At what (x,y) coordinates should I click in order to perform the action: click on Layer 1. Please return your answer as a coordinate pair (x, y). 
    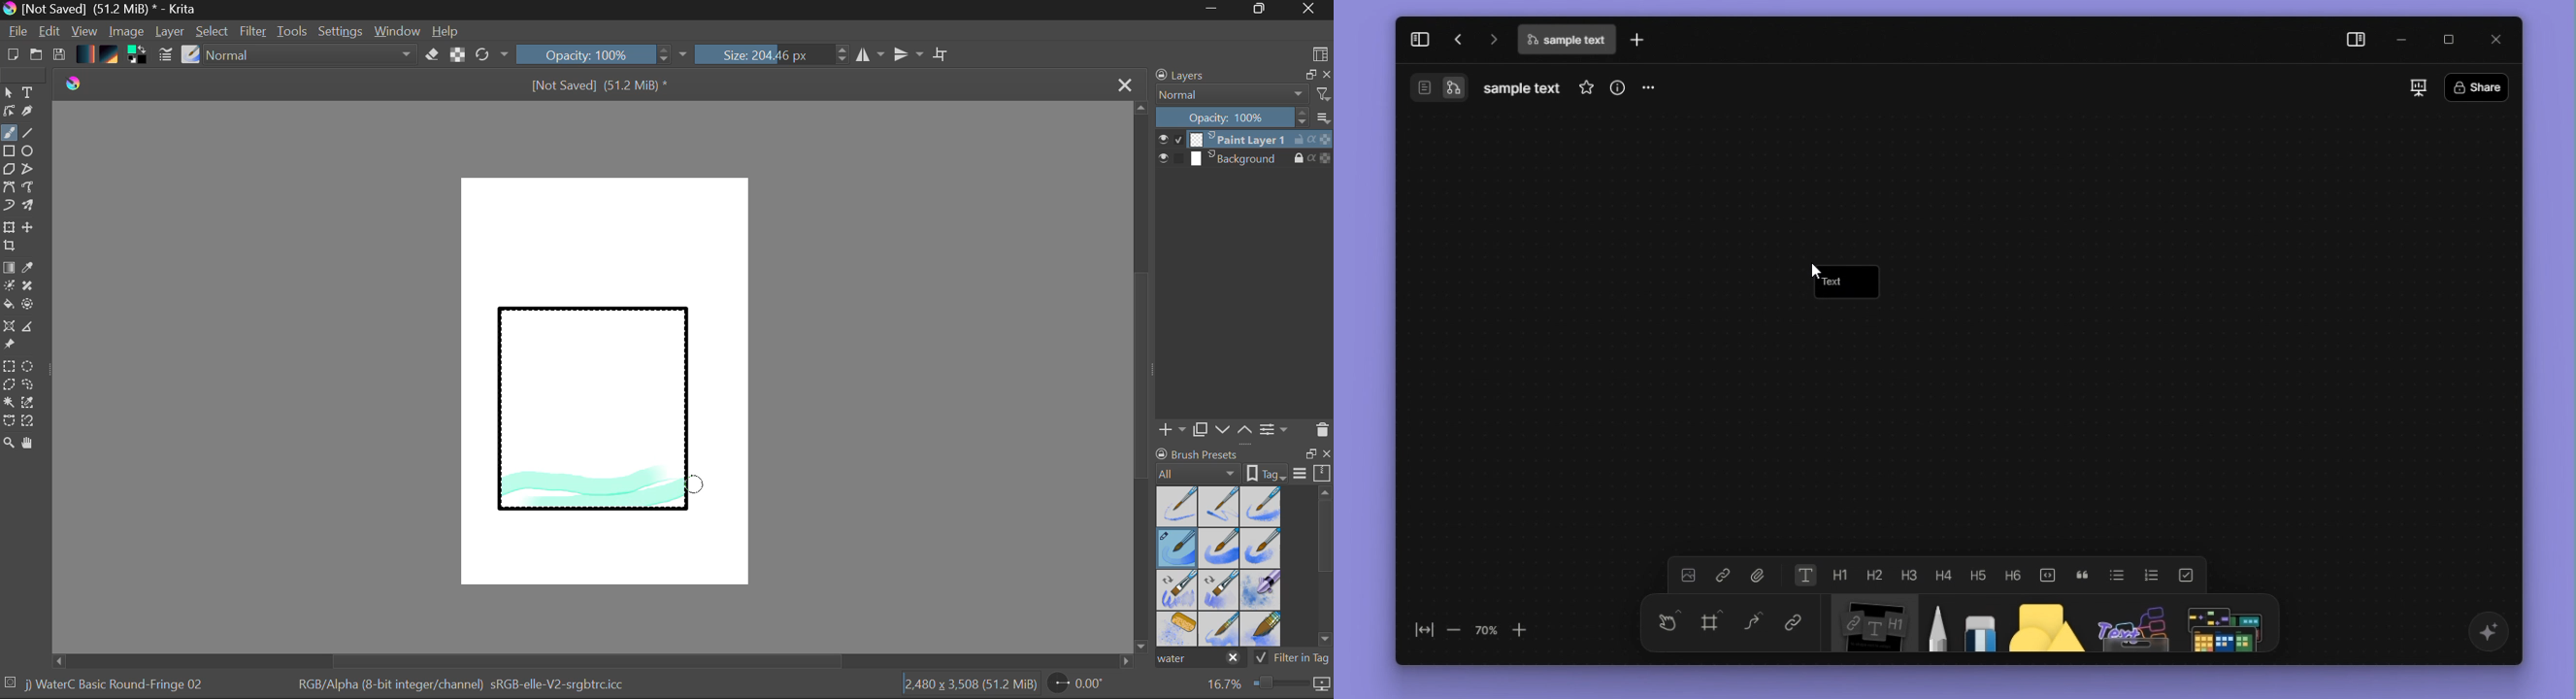
    Looking at the image, I should click on (1246, 141).